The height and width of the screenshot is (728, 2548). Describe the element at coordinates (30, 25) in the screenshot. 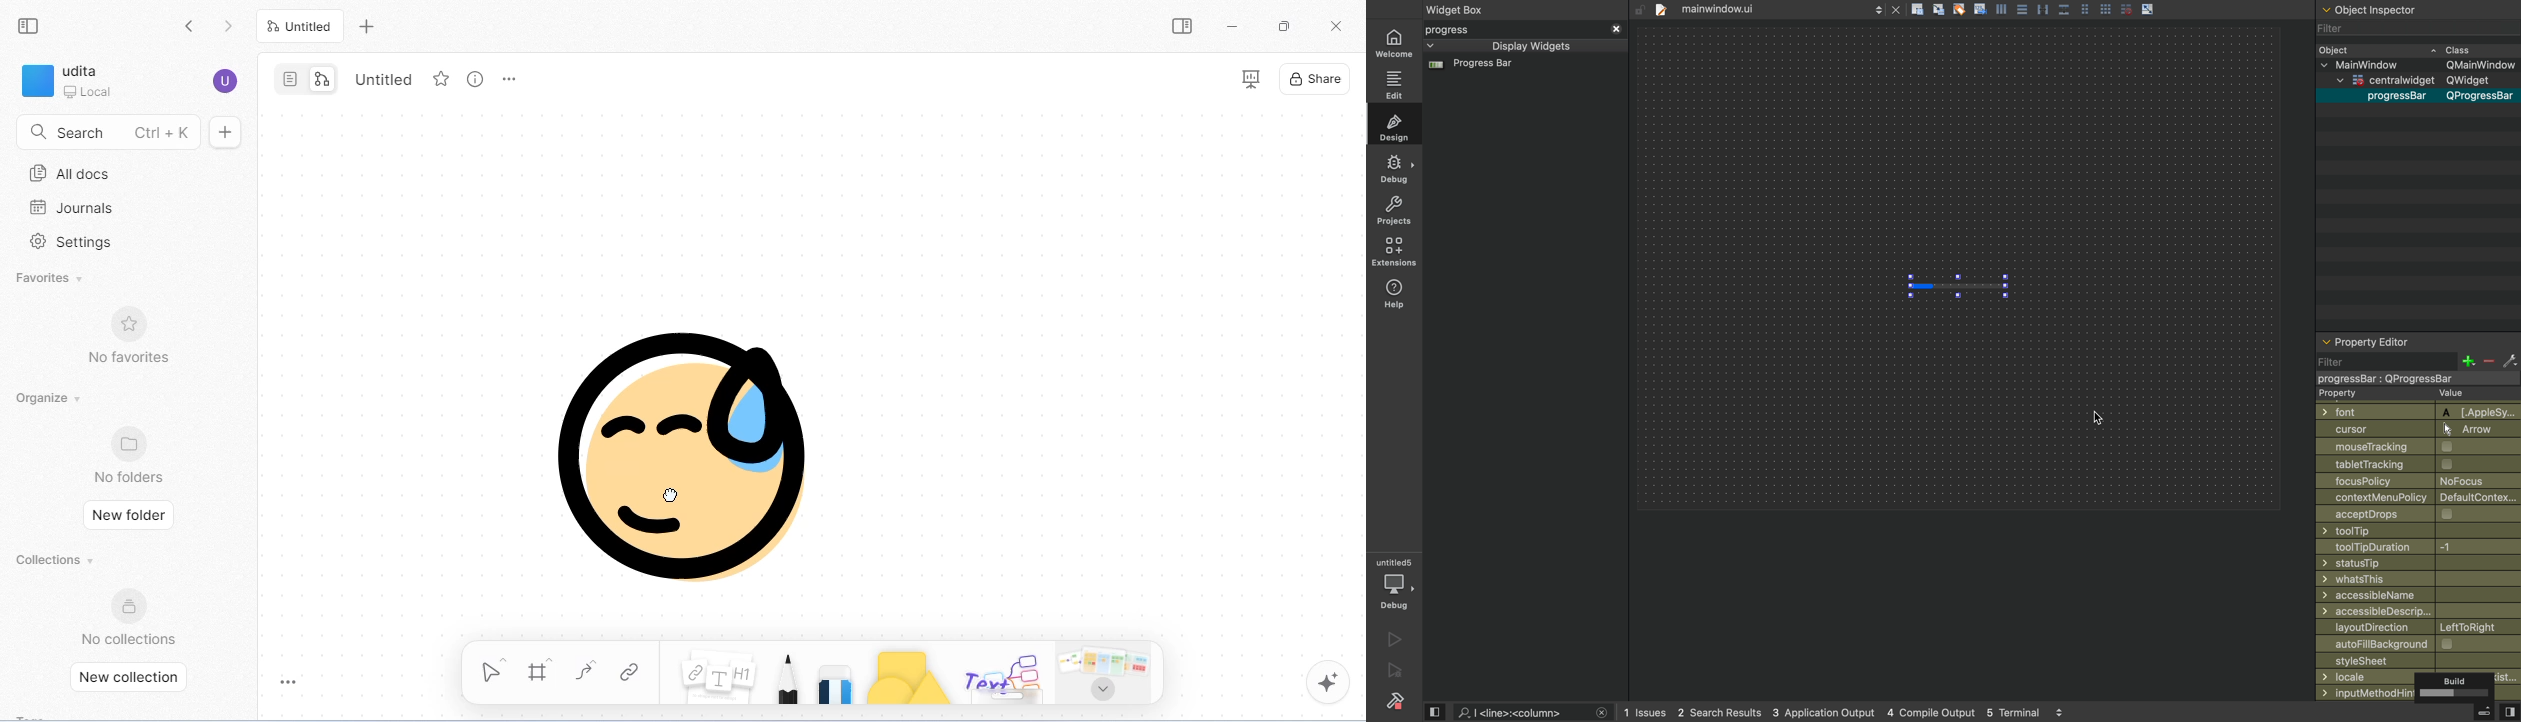

I see `collapse side bar` at that location.